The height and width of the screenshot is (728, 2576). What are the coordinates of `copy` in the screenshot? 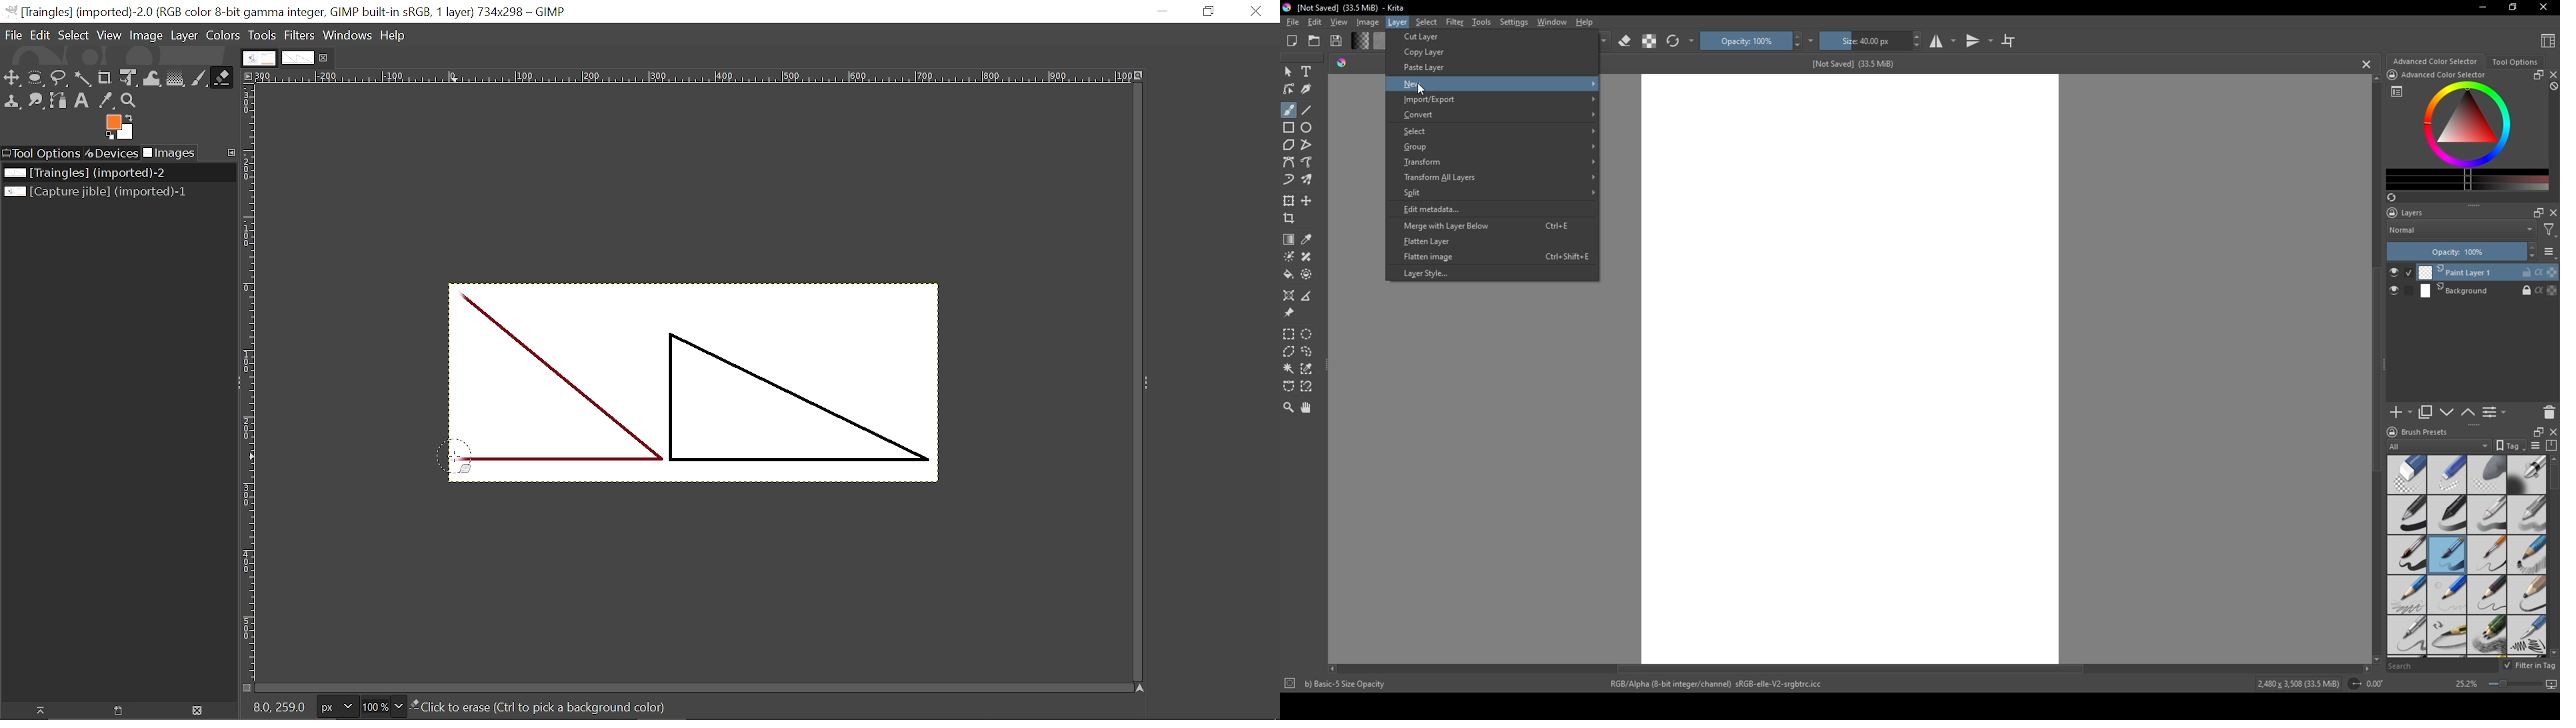 It's located at (2426, 413).